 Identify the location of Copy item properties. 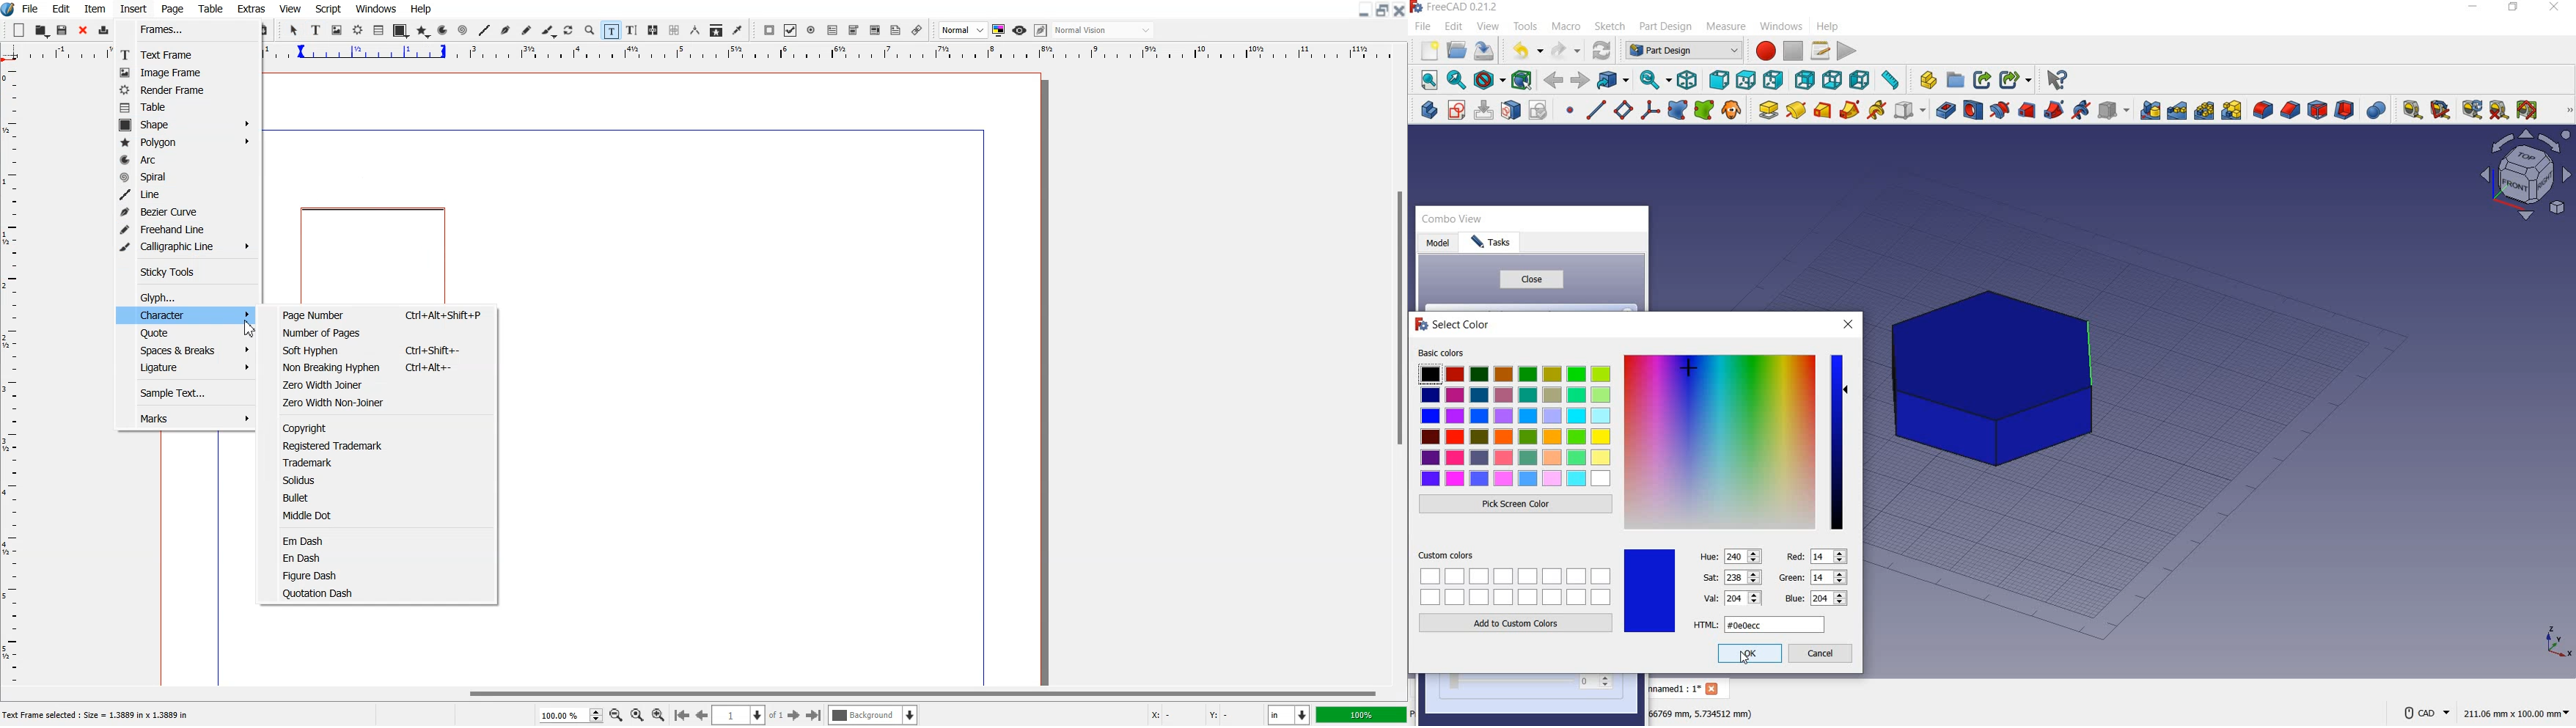
(716, 31).